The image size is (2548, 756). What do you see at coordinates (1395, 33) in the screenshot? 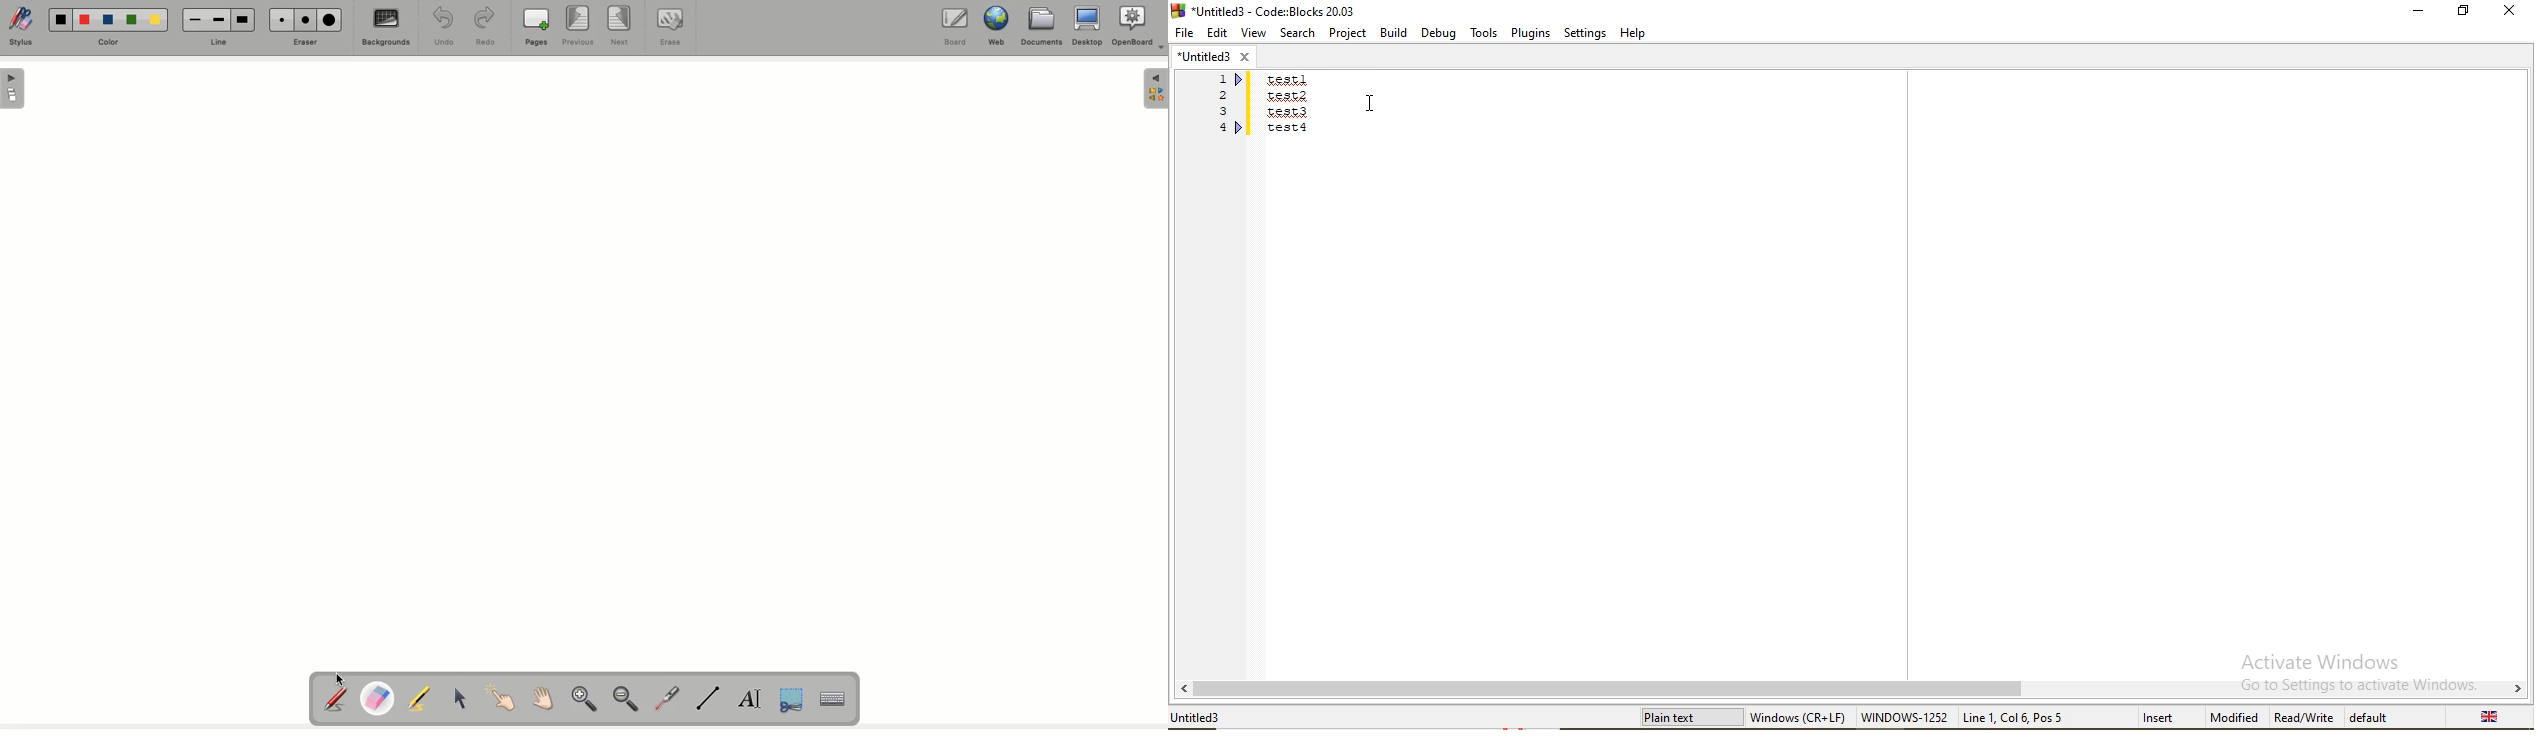
I see `Build ` at bounding box center [1395, 33].